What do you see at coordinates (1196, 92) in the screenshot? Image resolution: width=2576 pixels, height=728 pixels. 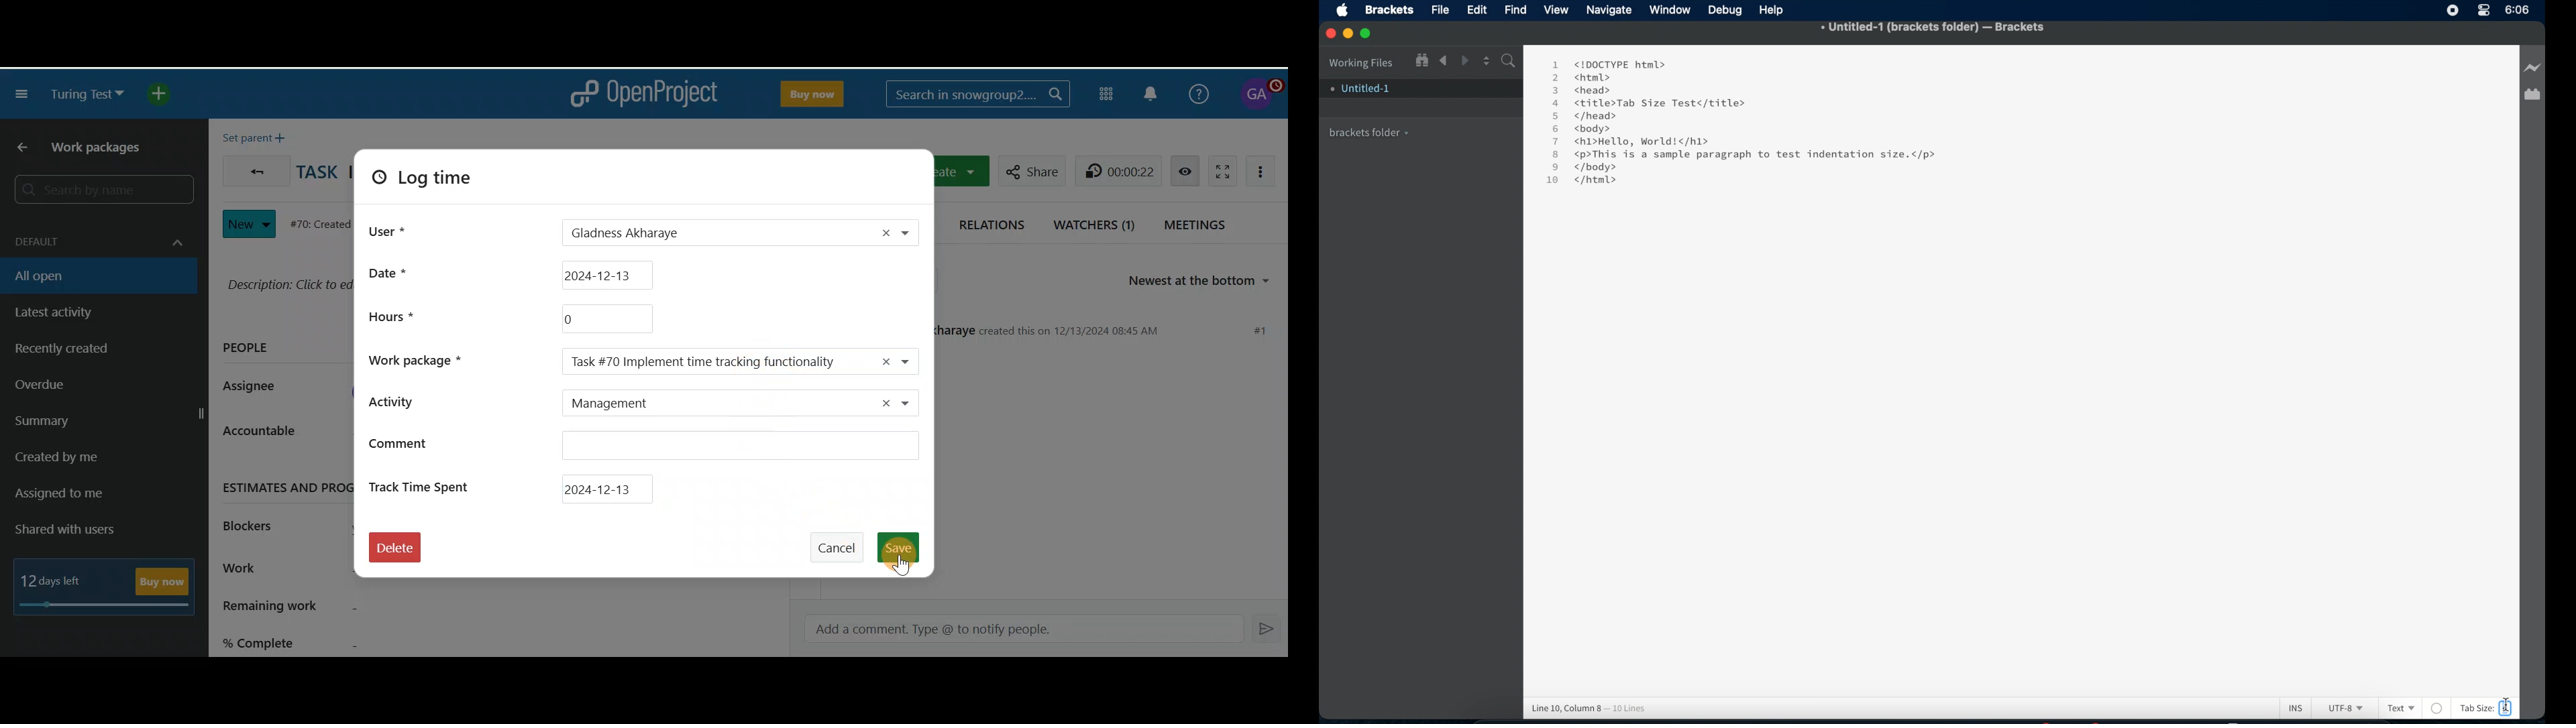 I see `Help` at bounding box center [1196, 92].